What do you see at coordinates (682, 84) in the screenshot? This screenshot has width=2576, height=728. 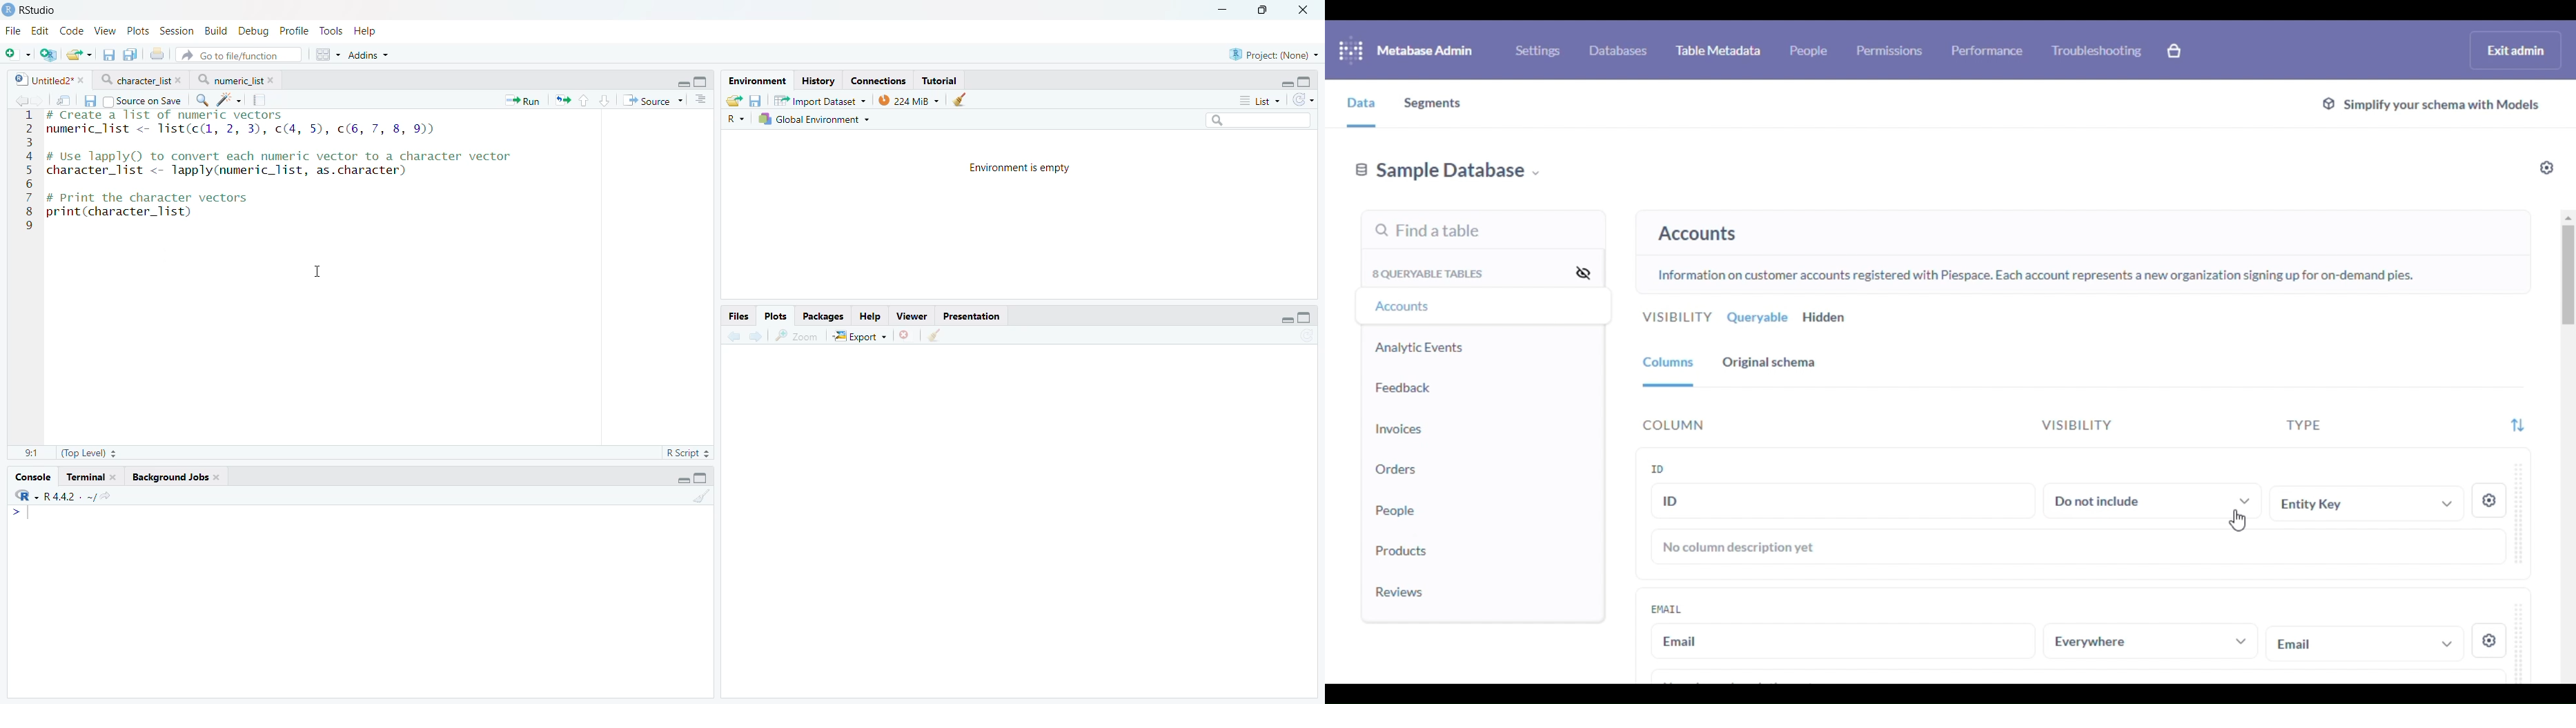 I see `Hide` at bounding box center [682, 84].